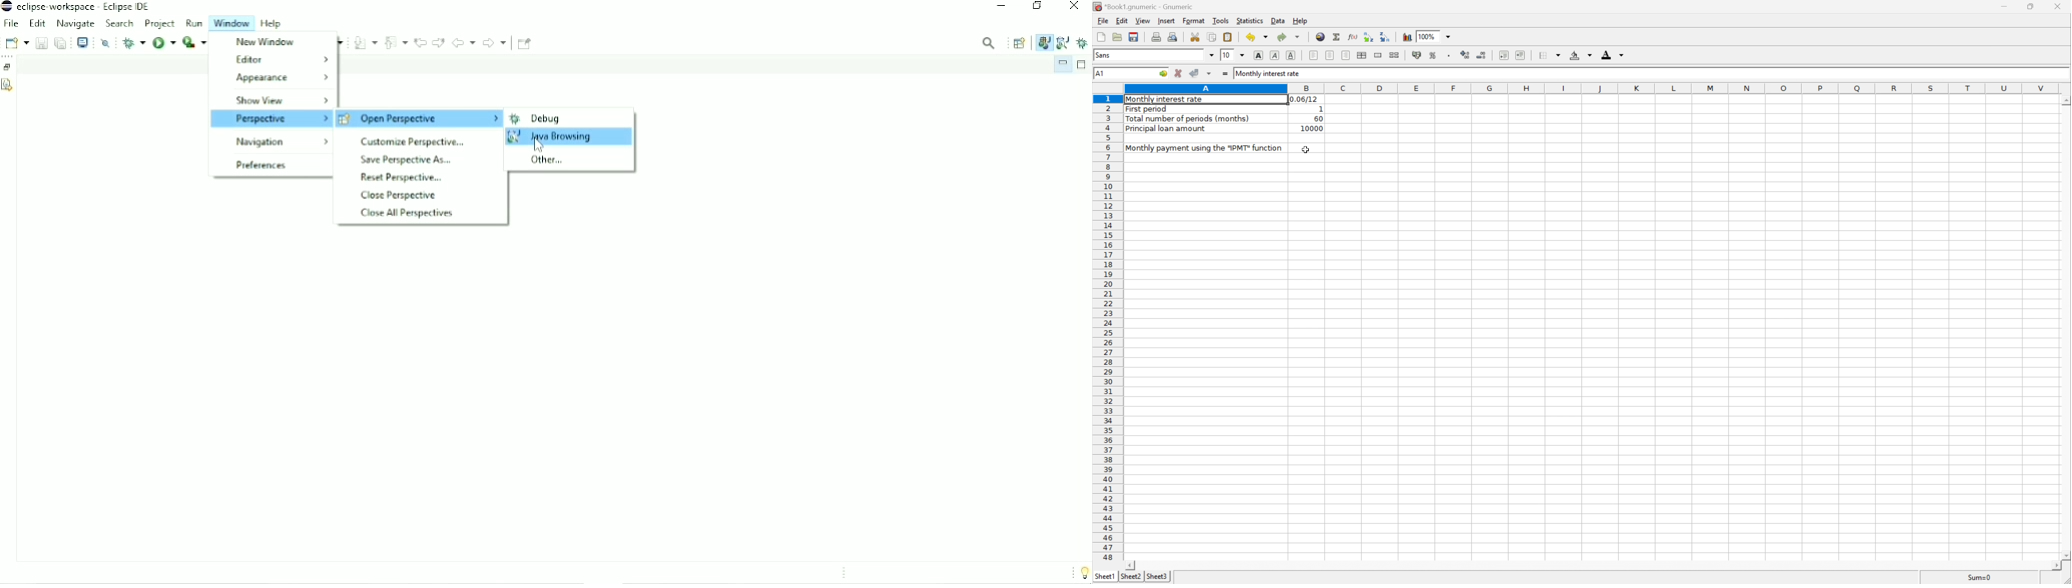 The height and width of the screenshot is (588, 2072). Describe the element at coordinates (1301, 20) in the screenshot. I see `Help` at that location.